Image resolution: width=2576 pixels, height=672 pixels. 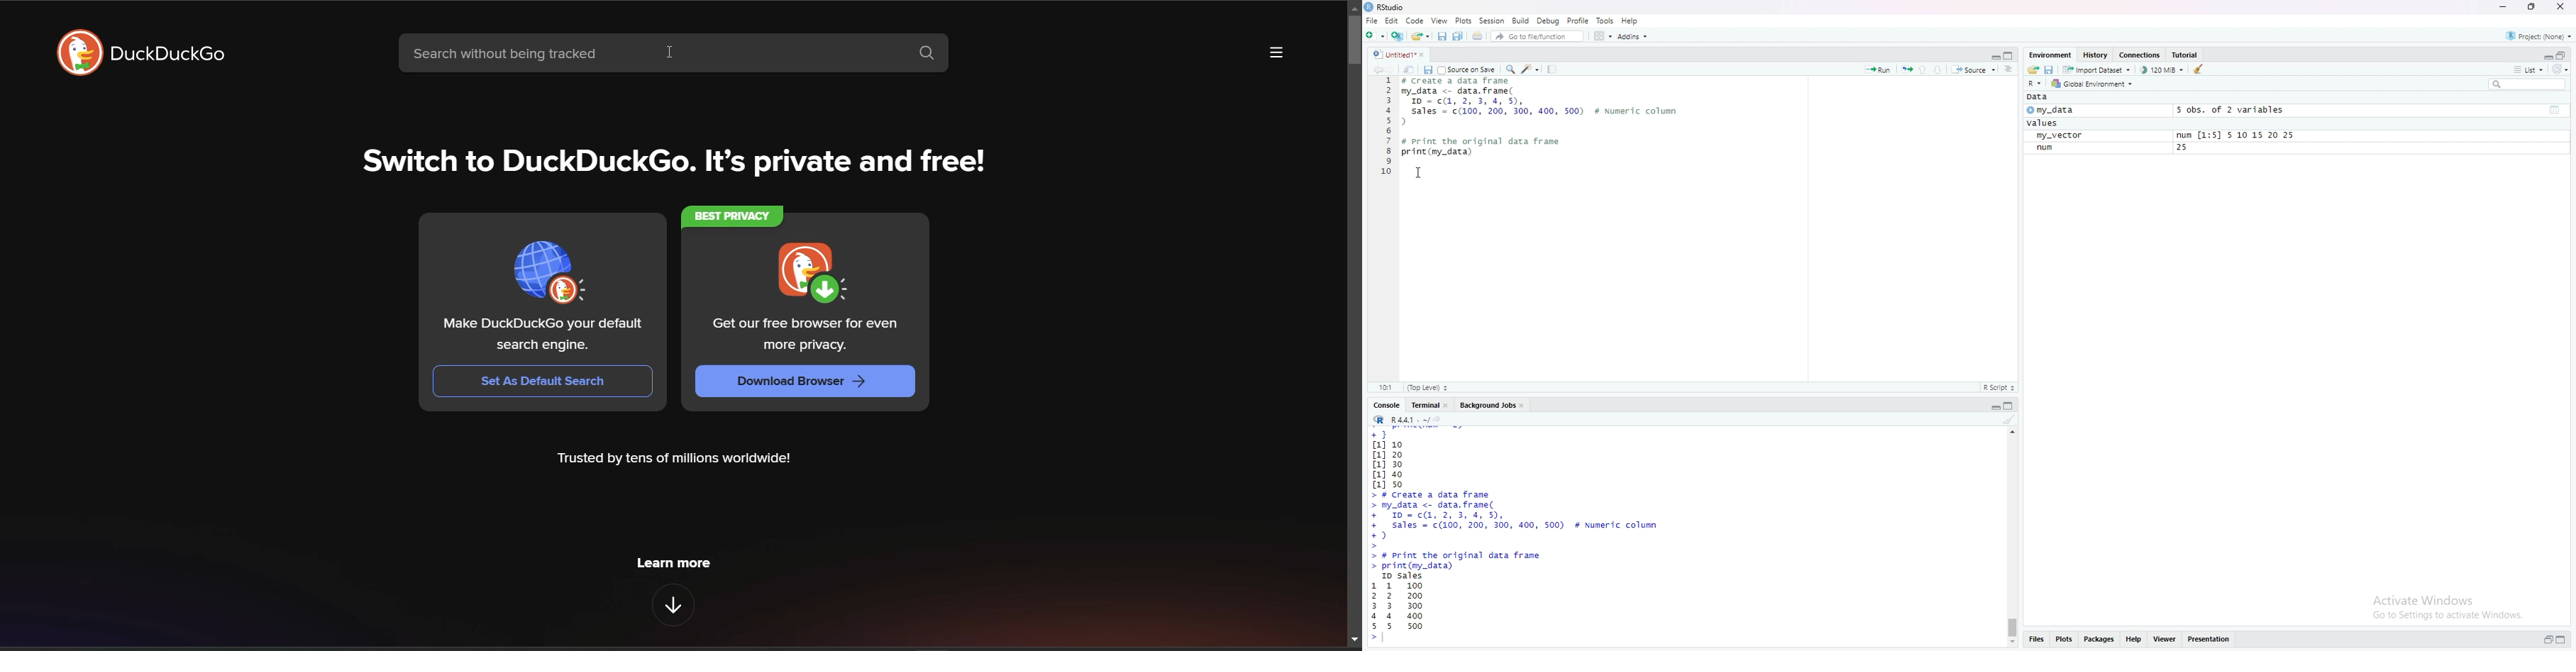 What do you see at coordinates (2185, 149) in the screenshot?
I see `25` at bounding box center [2185, 149].